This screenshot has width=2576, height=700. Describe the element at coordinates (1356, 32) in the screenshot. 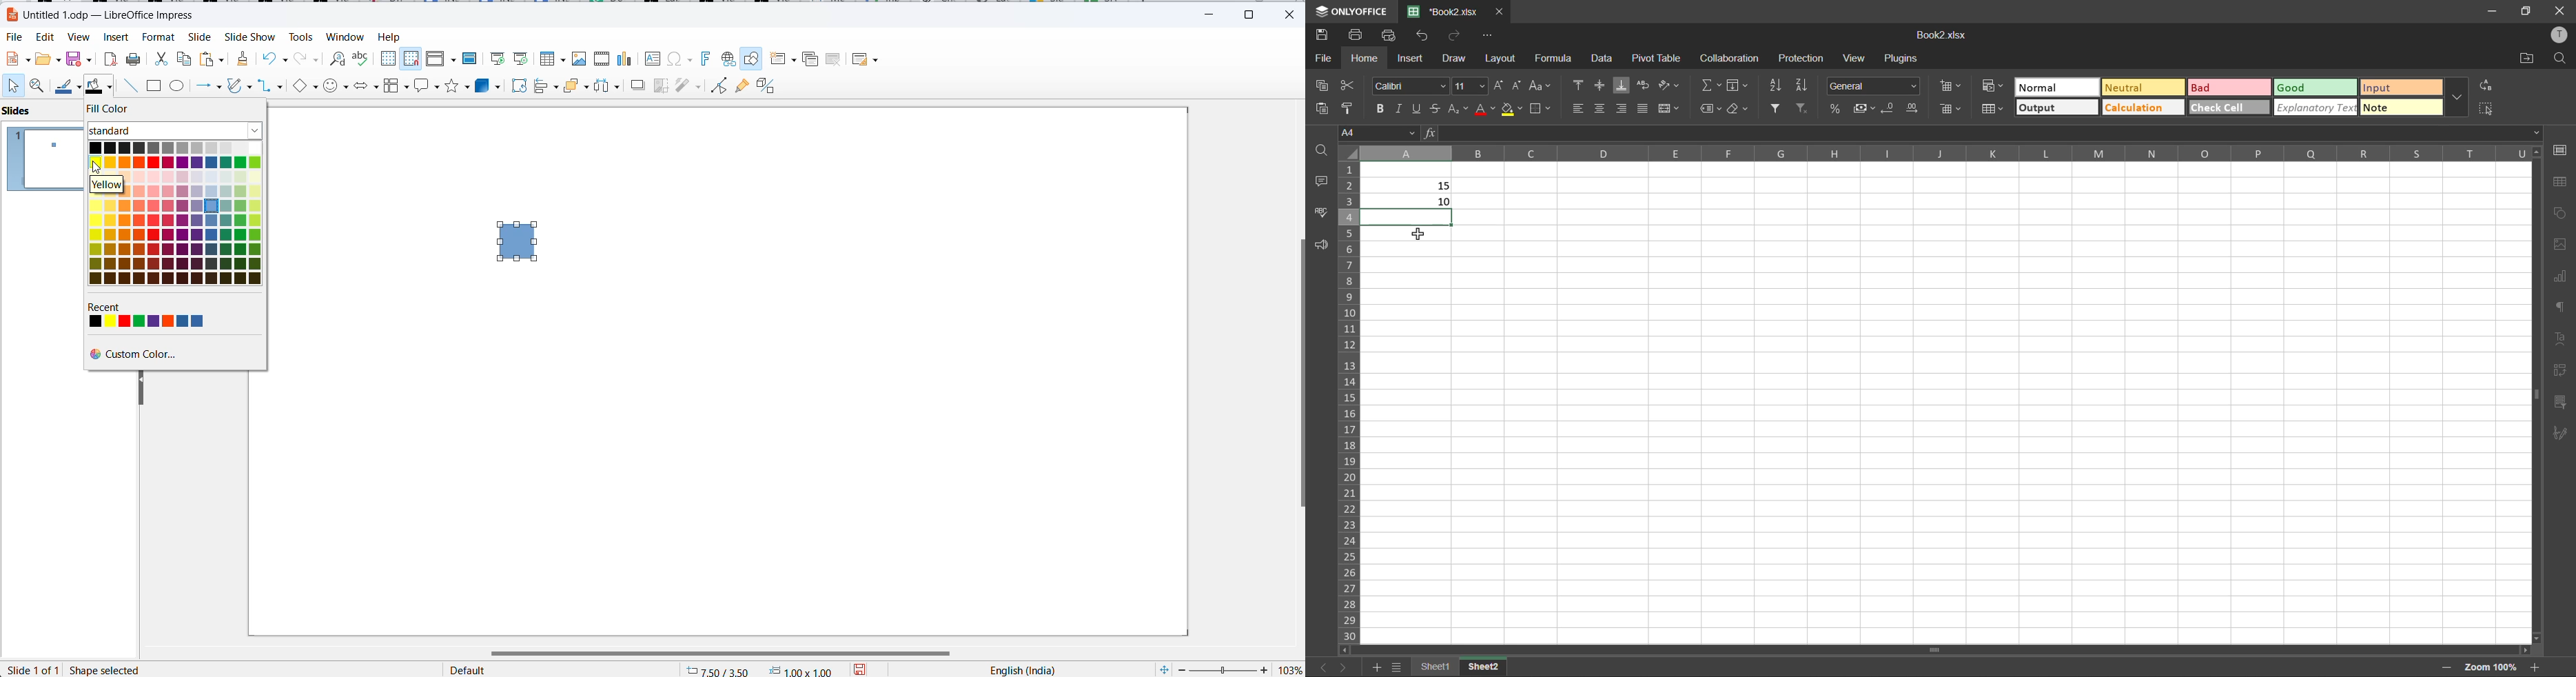

I see `print` at that location.